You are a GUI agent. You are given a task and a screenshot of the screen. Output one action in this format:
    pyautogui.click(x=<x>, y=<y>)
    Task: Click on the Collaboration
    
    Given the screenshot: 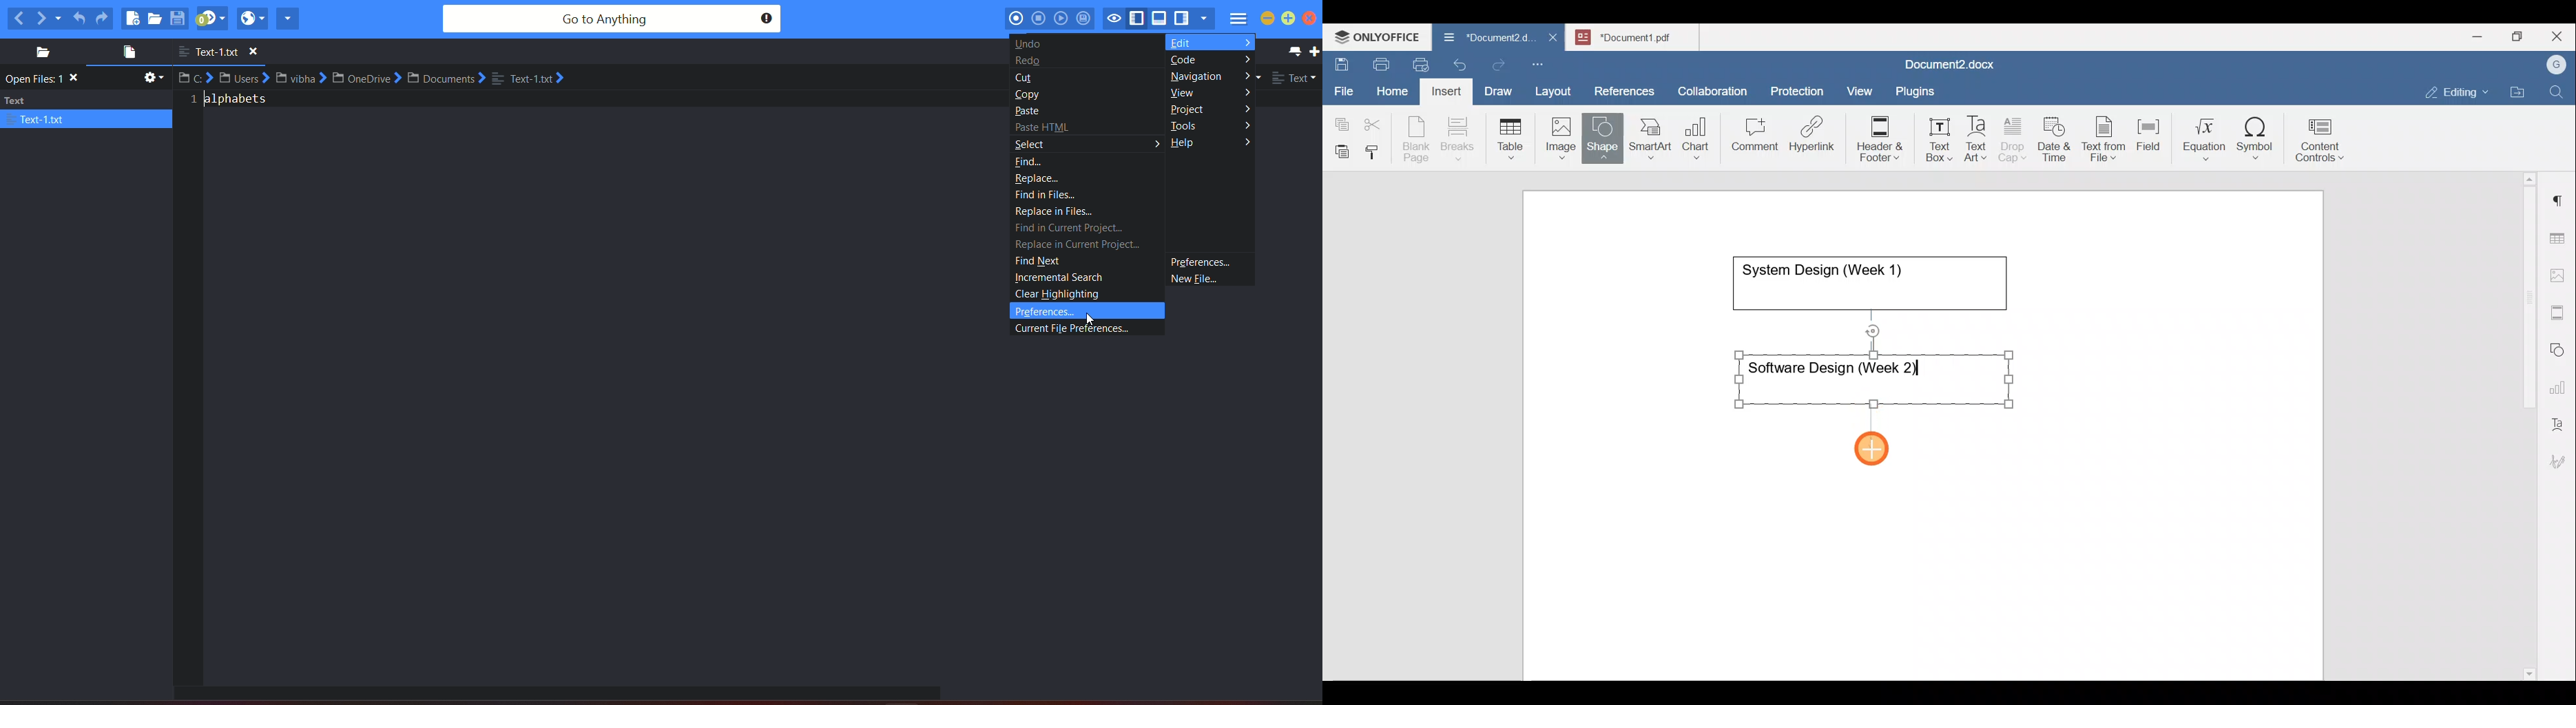 What is the action you would take?
    pyautogui.click(x=1710, y=84)
    